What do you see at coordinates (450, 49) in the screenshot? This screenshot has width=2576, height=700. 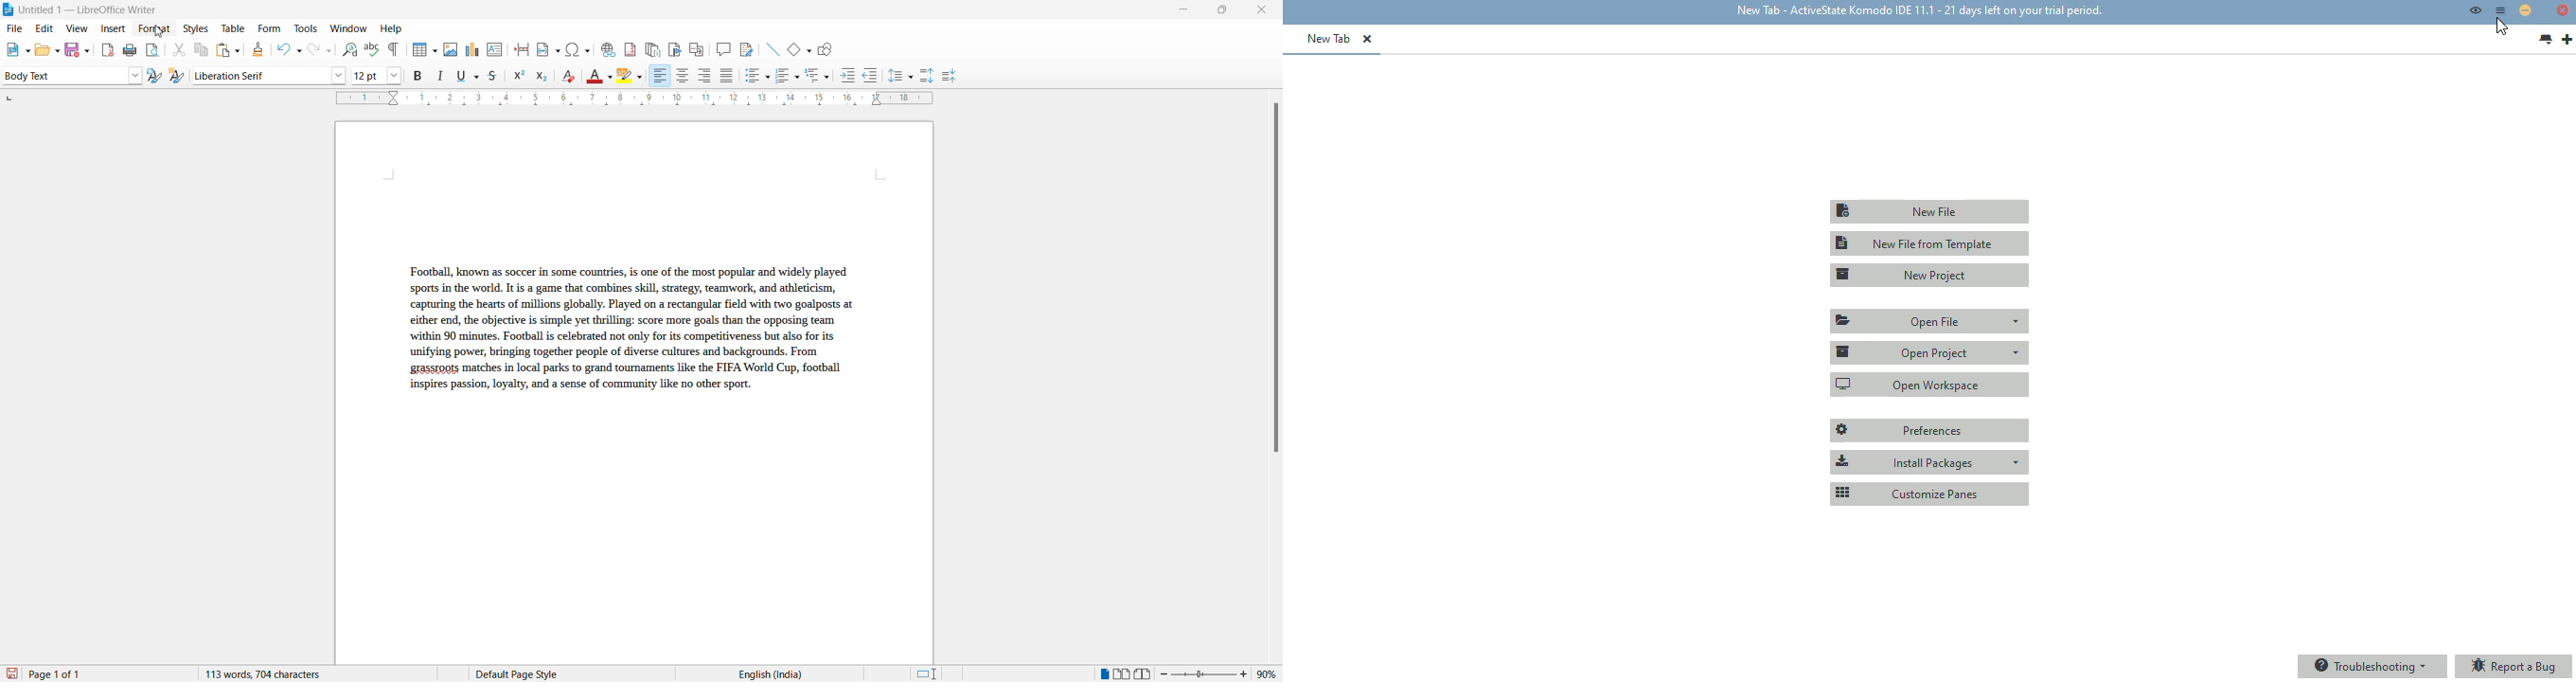 I see `insert image` at bounding box center [450, 49].